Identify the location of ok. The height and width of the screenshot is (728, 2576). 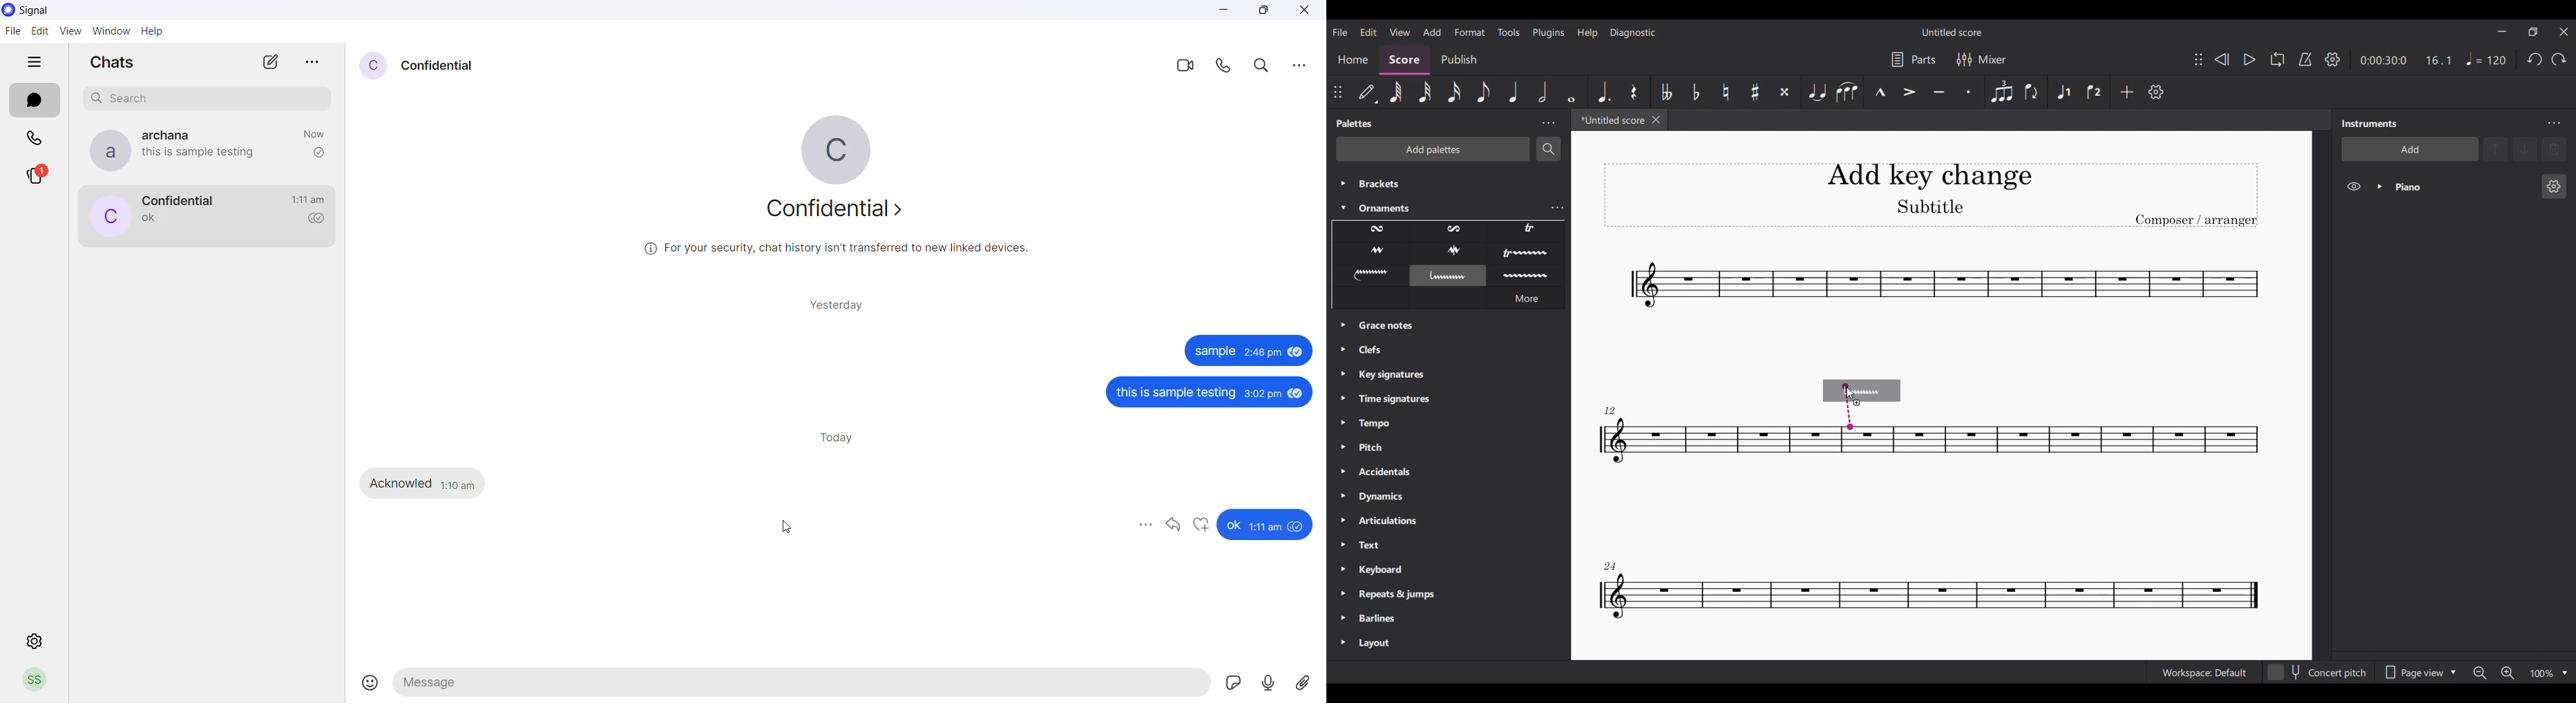
(1232, 526).